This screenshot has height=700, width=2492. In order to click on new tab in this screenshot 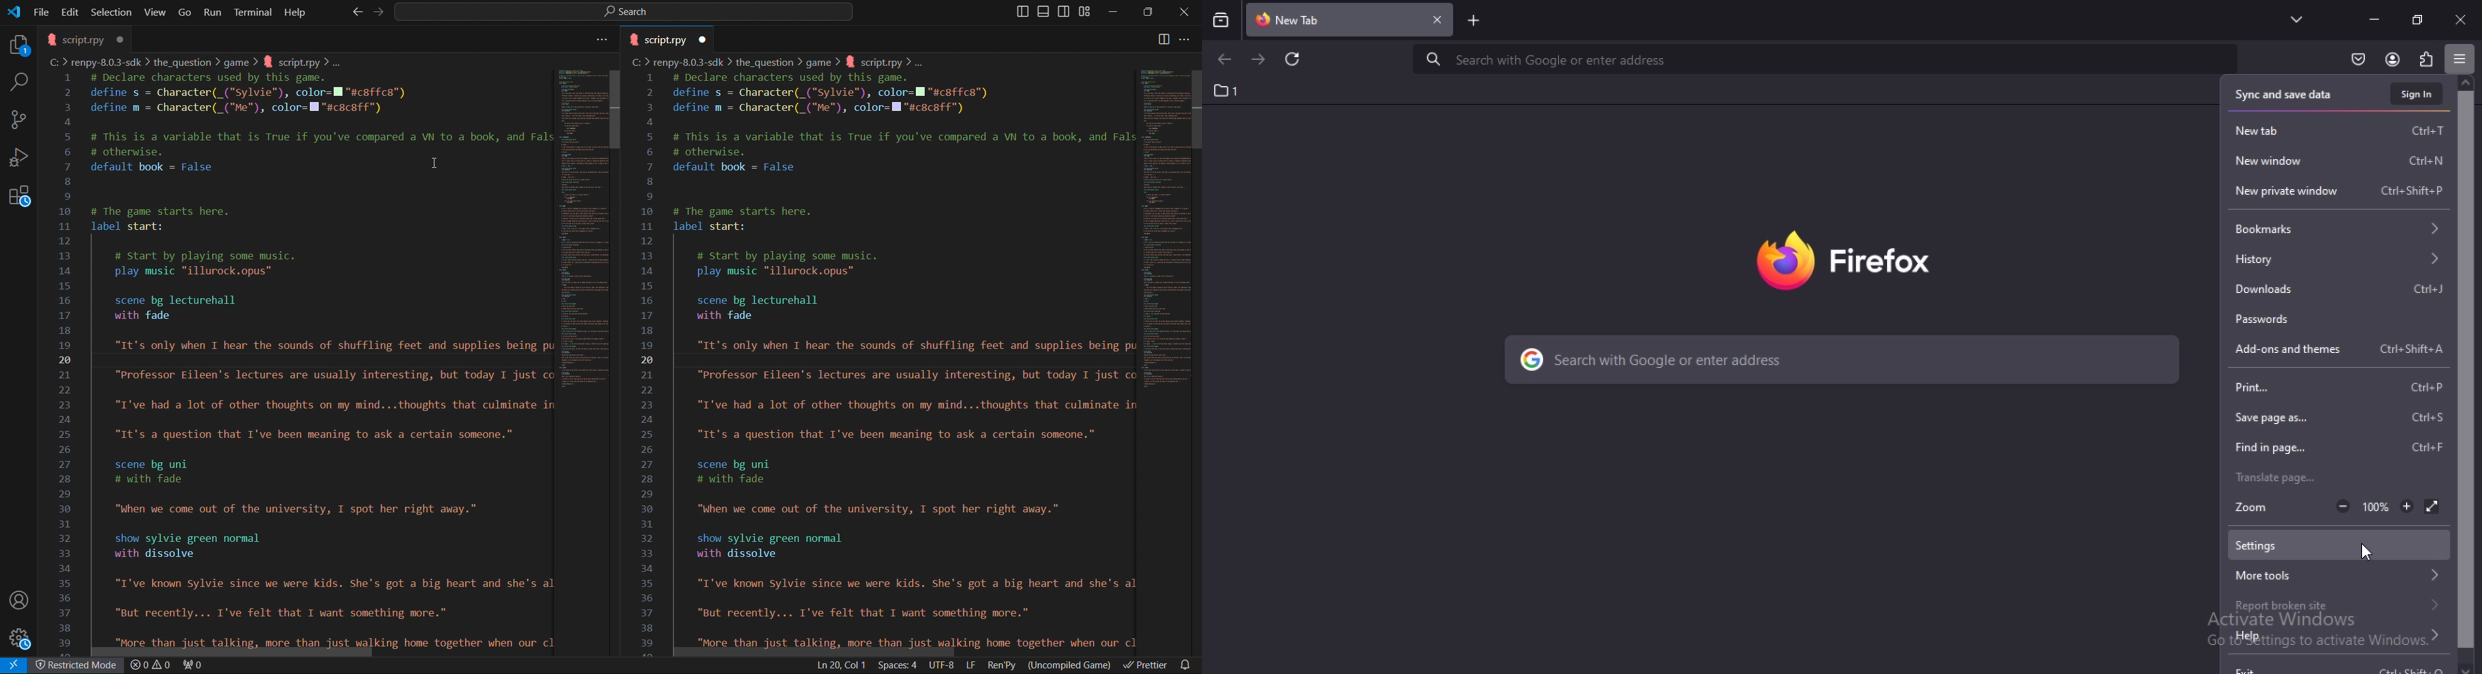, I will do `click(1308, 17)`.